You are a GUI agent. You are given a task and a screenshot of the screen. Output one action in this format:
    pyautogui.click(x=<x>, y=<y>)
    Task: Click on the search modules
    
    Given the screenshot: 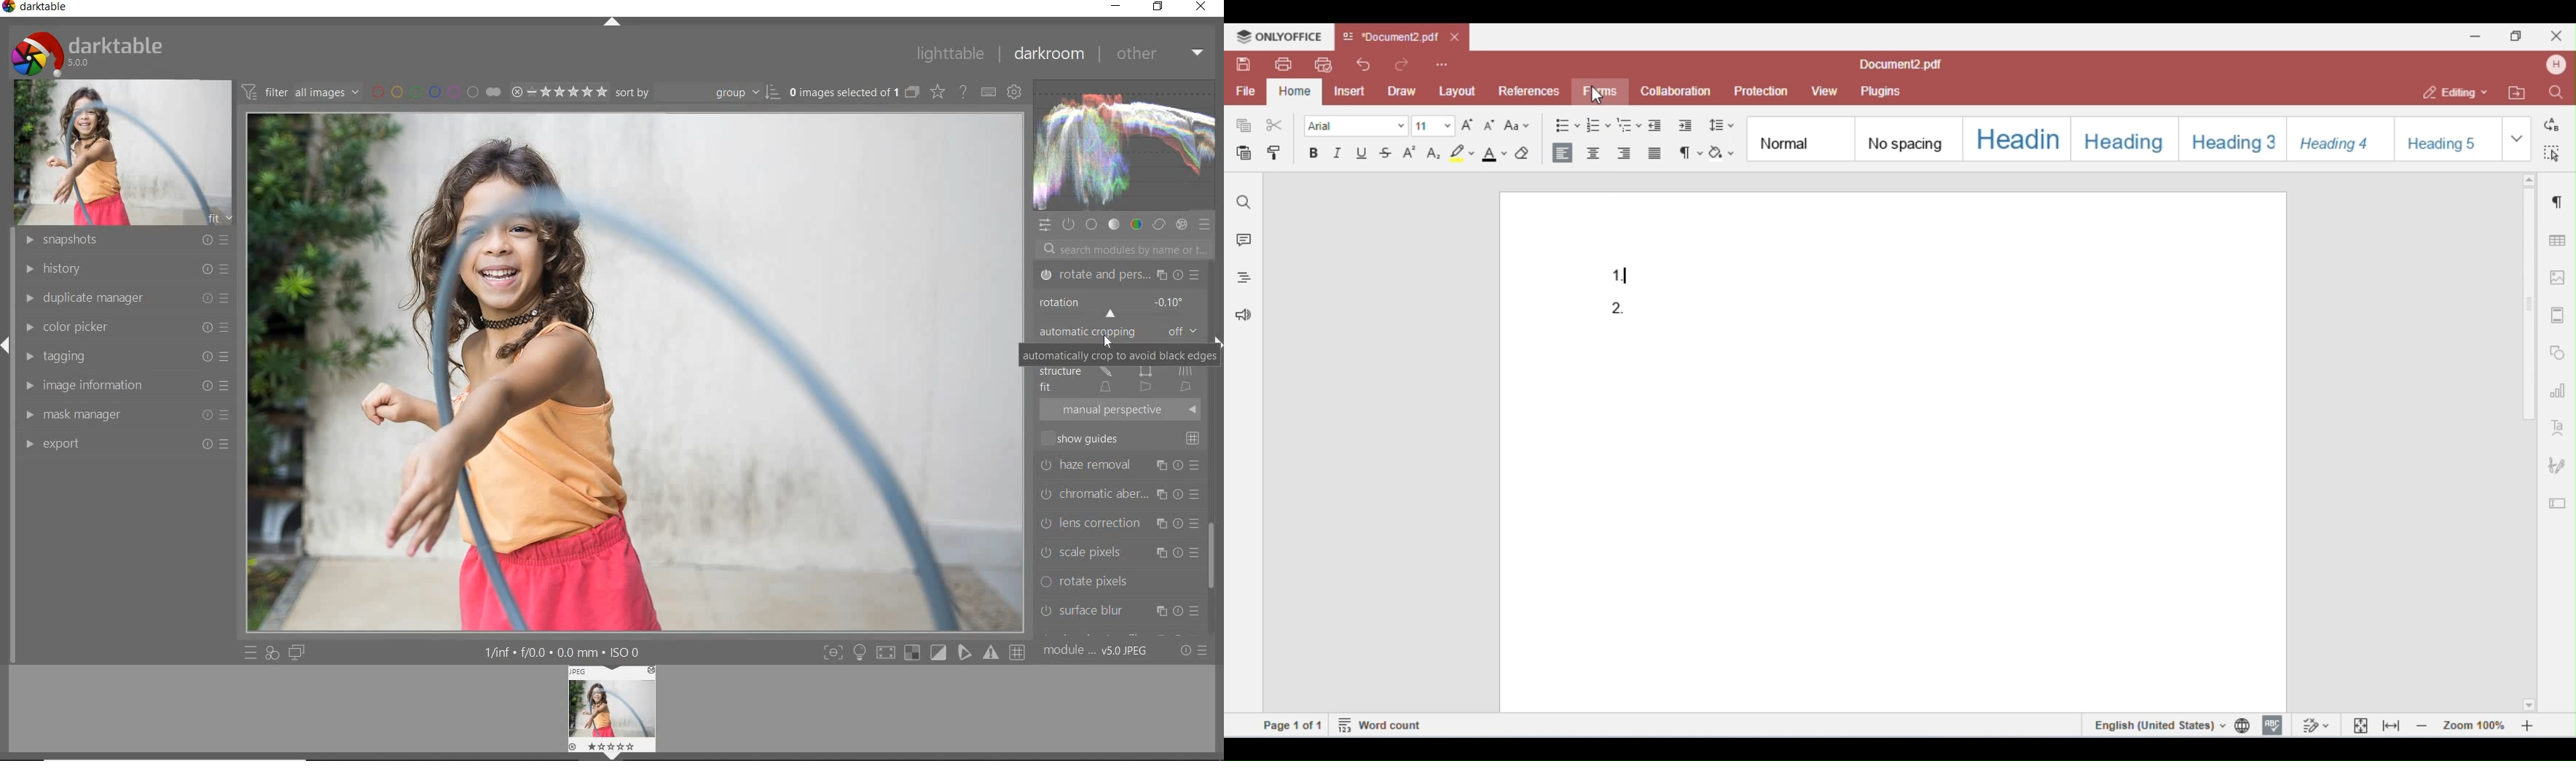 What is the action you would take?
    pyautogui.click(x=1119, y=251)
    